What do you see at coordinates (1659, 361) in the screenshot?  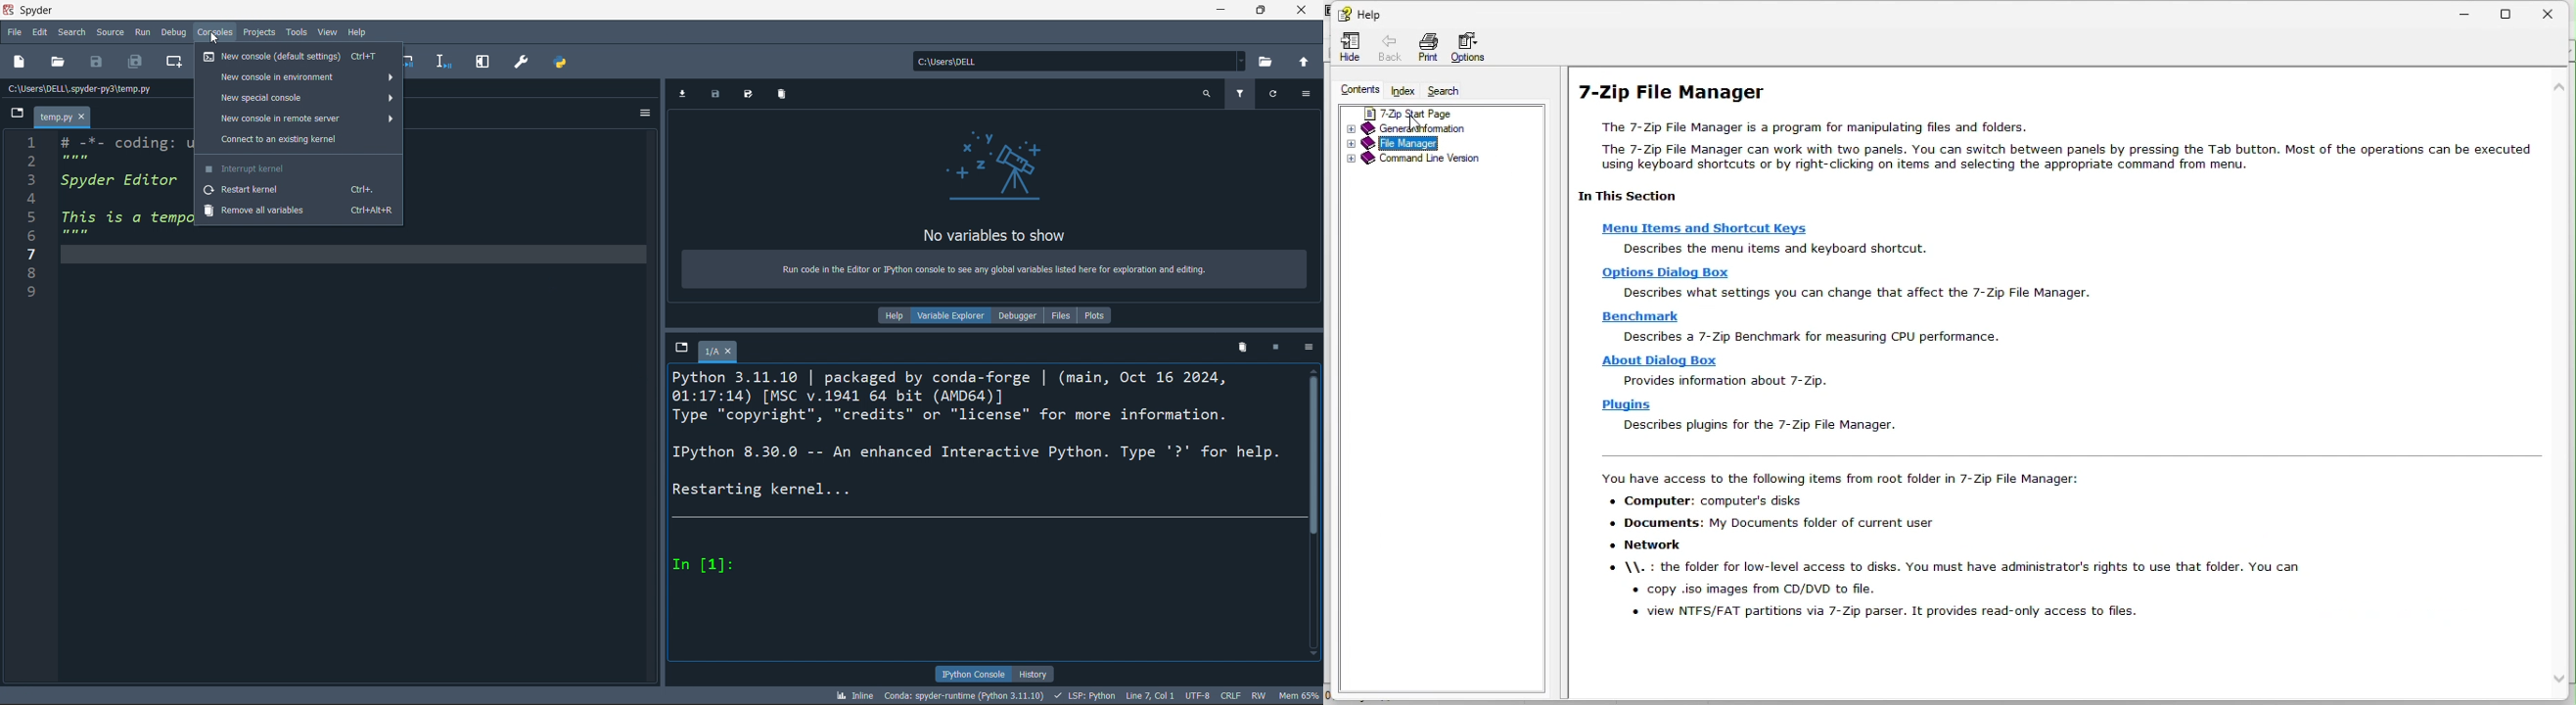 I see `about dialog box` at bounding box center [1659, 361].